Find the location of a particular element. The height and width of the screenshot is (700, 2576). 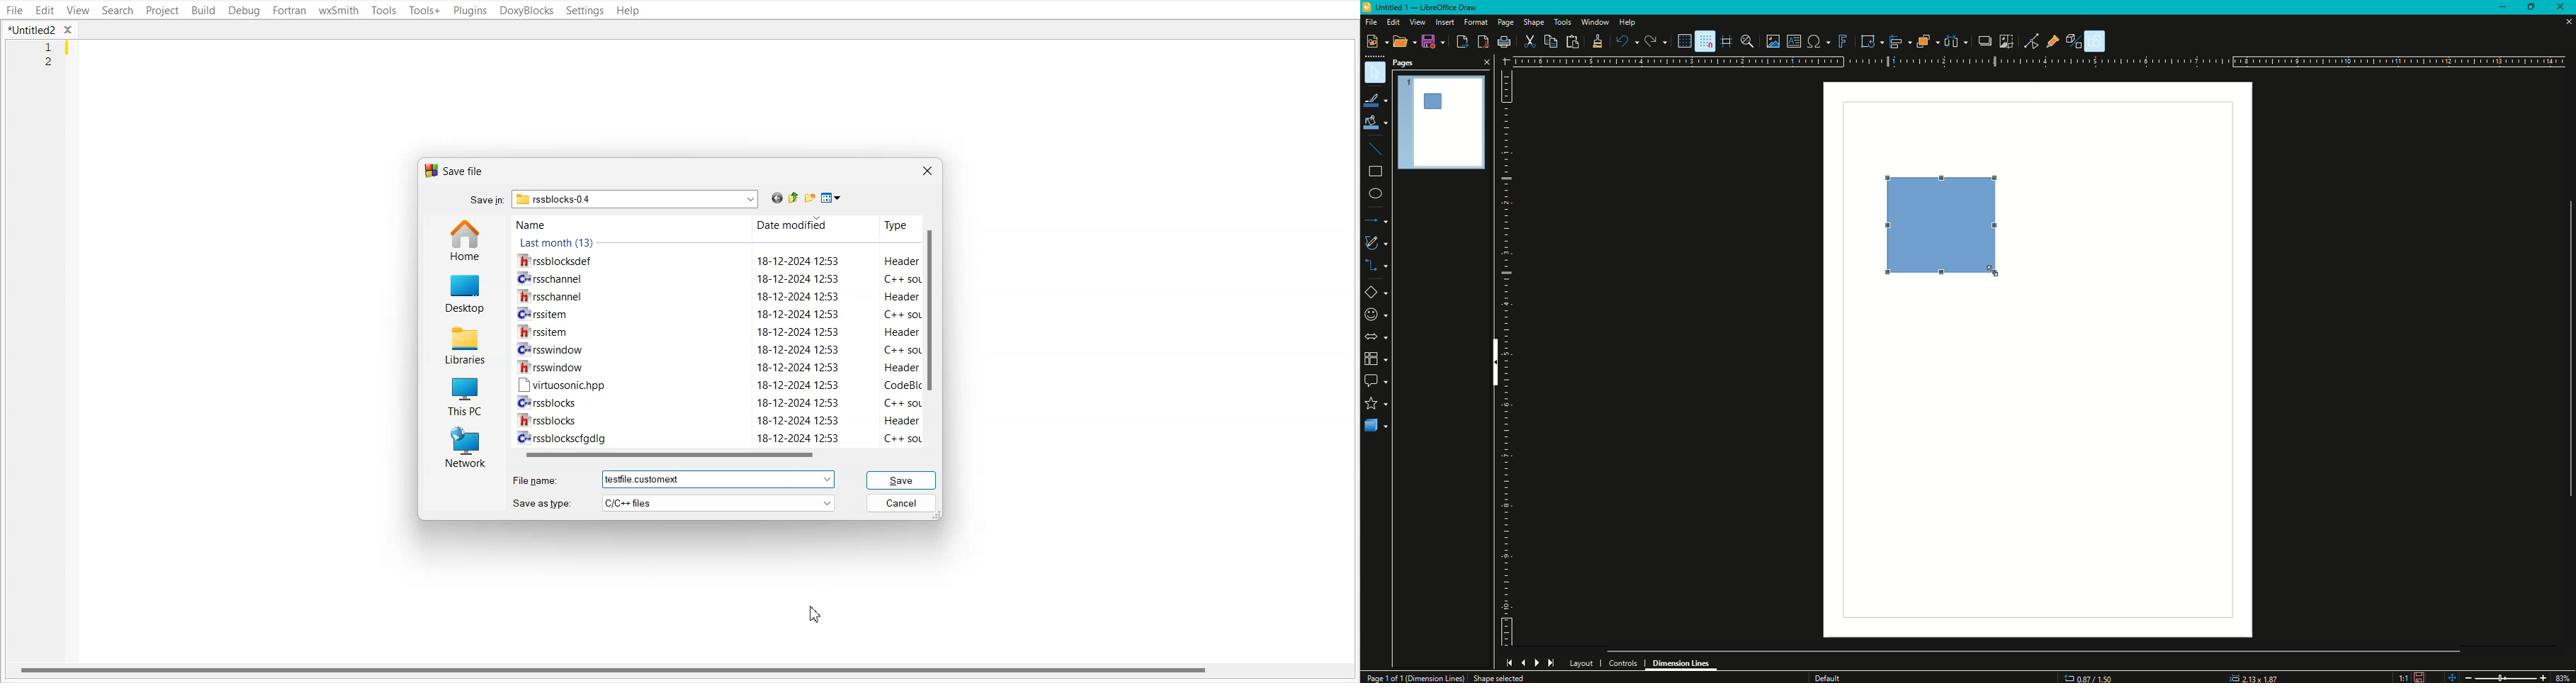

Page Preview is located at coordinates (1442, 120).